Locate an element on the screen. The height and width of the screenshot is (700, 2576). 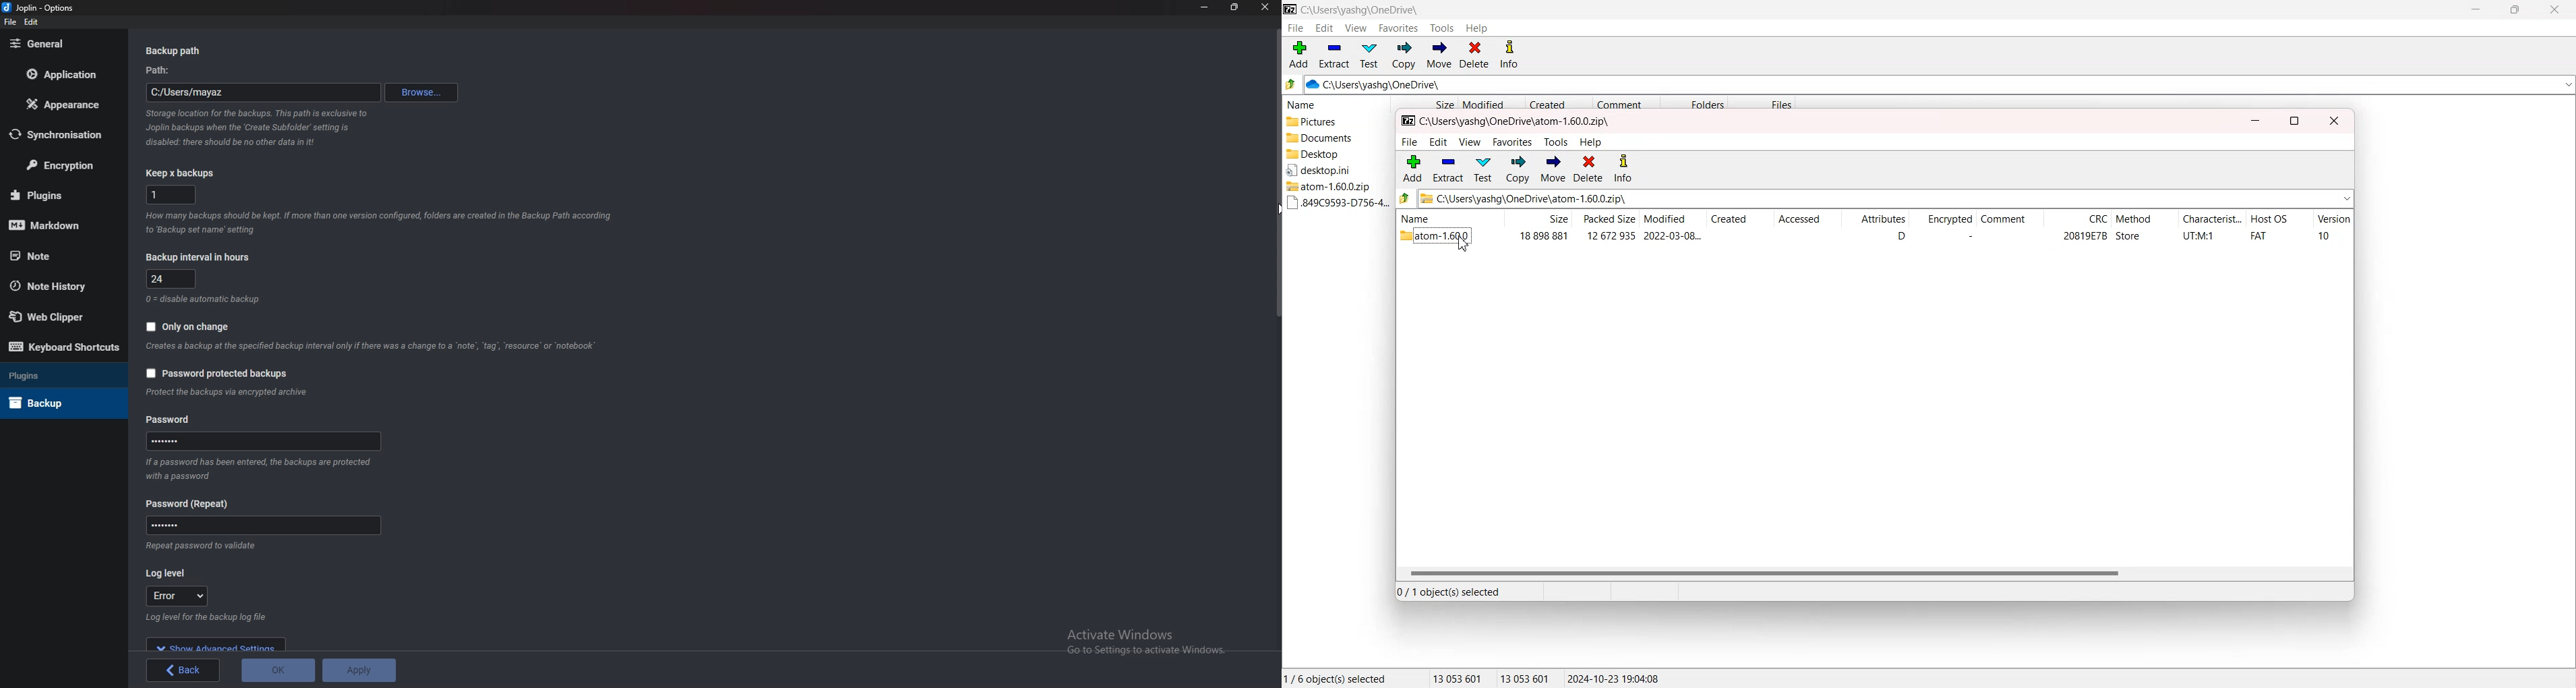
path is located at coordinates (262, 94).